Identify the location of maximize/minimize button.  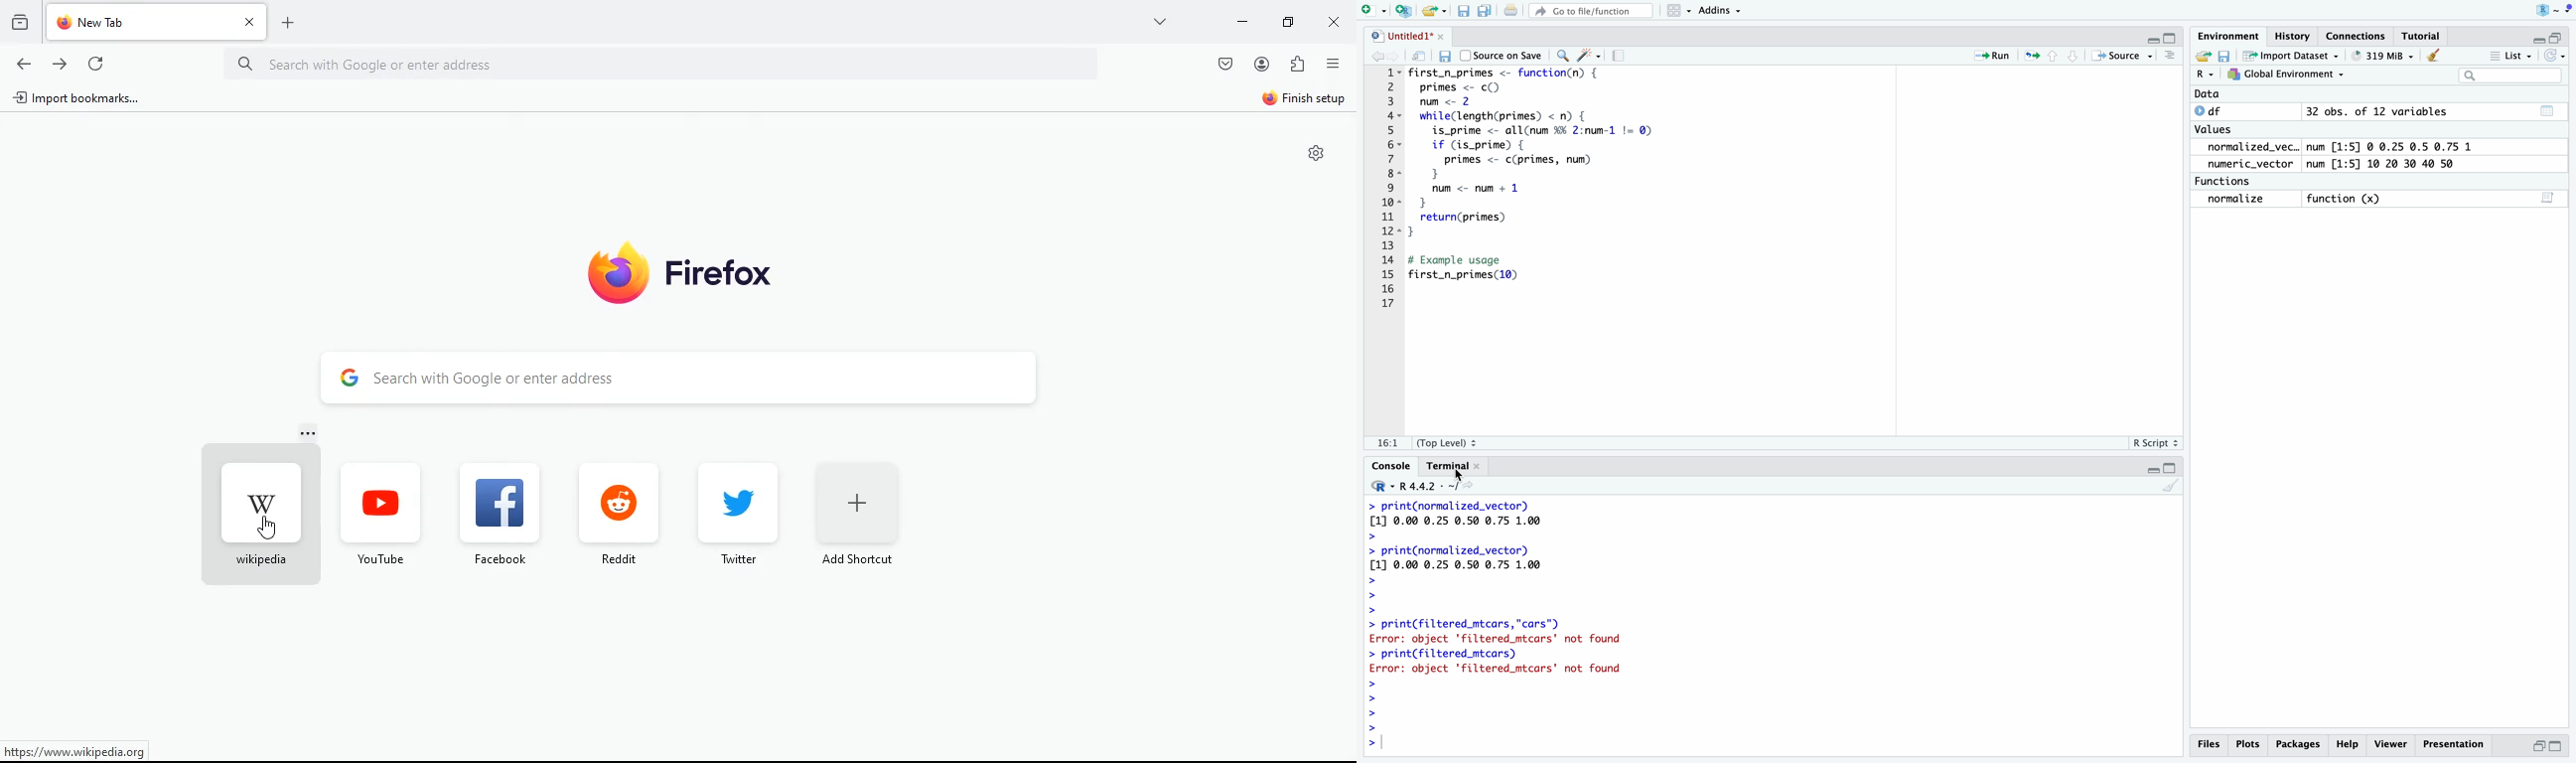
(2548, 746).